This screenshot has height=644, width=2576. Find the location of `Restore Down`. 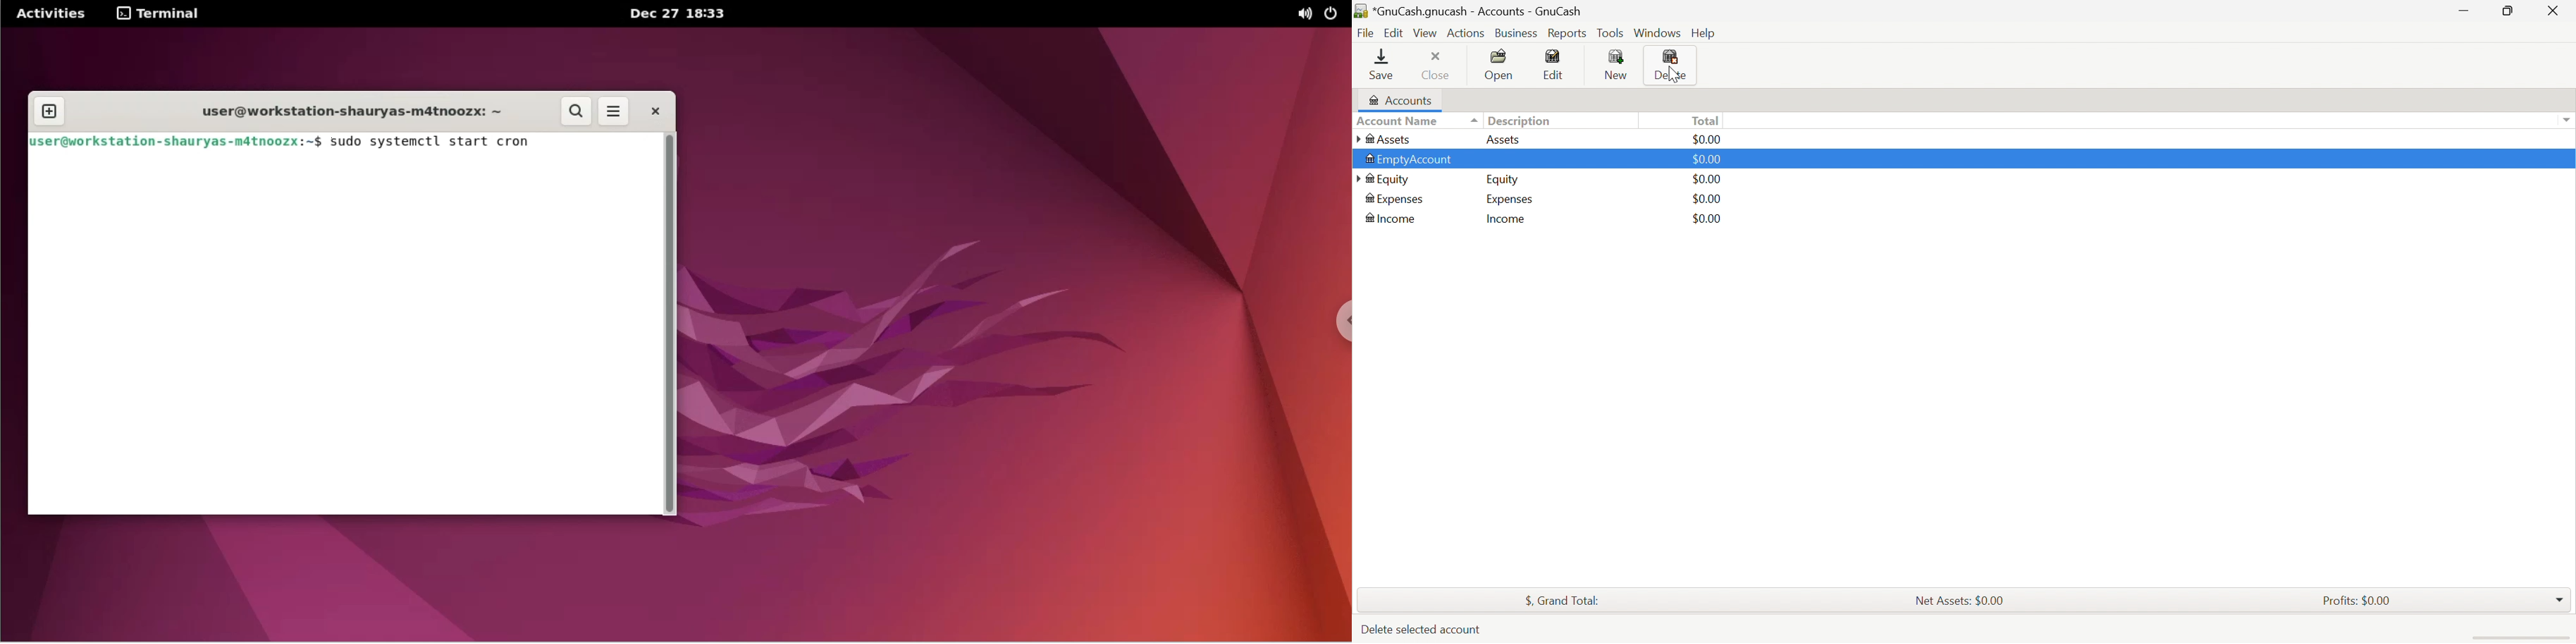

Restore Down is located at coordinates (2505, 10).